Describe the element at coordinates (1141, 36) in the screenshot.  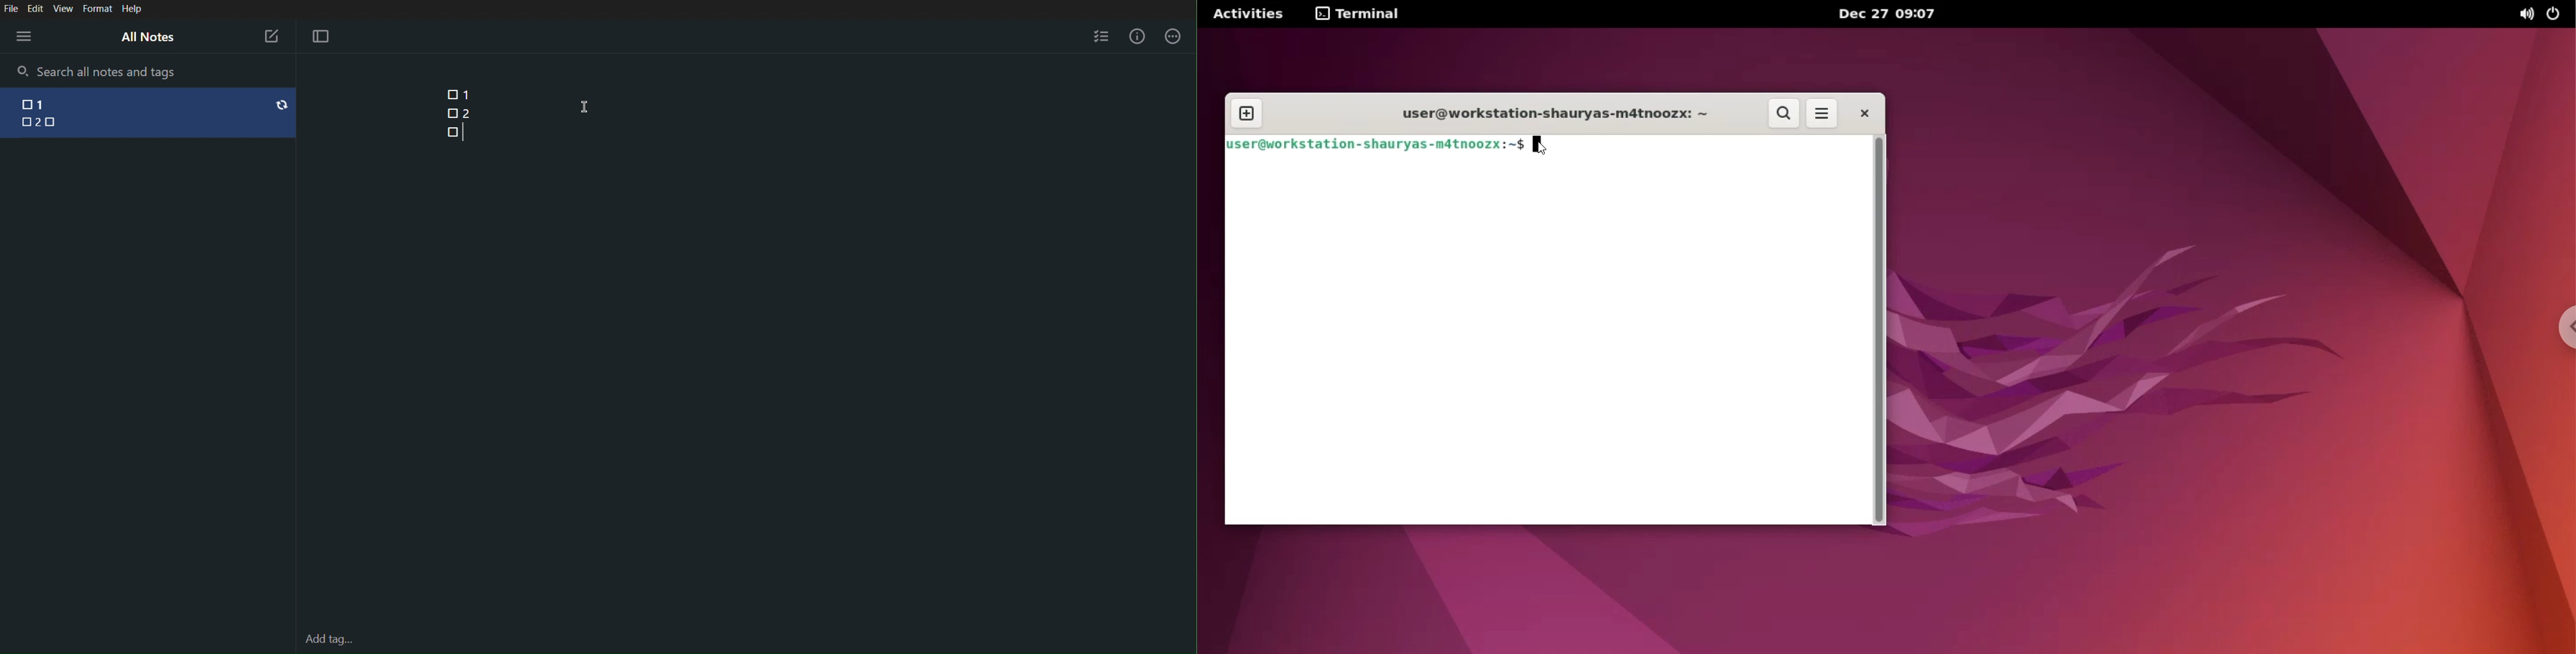
I see `Info` at that location.